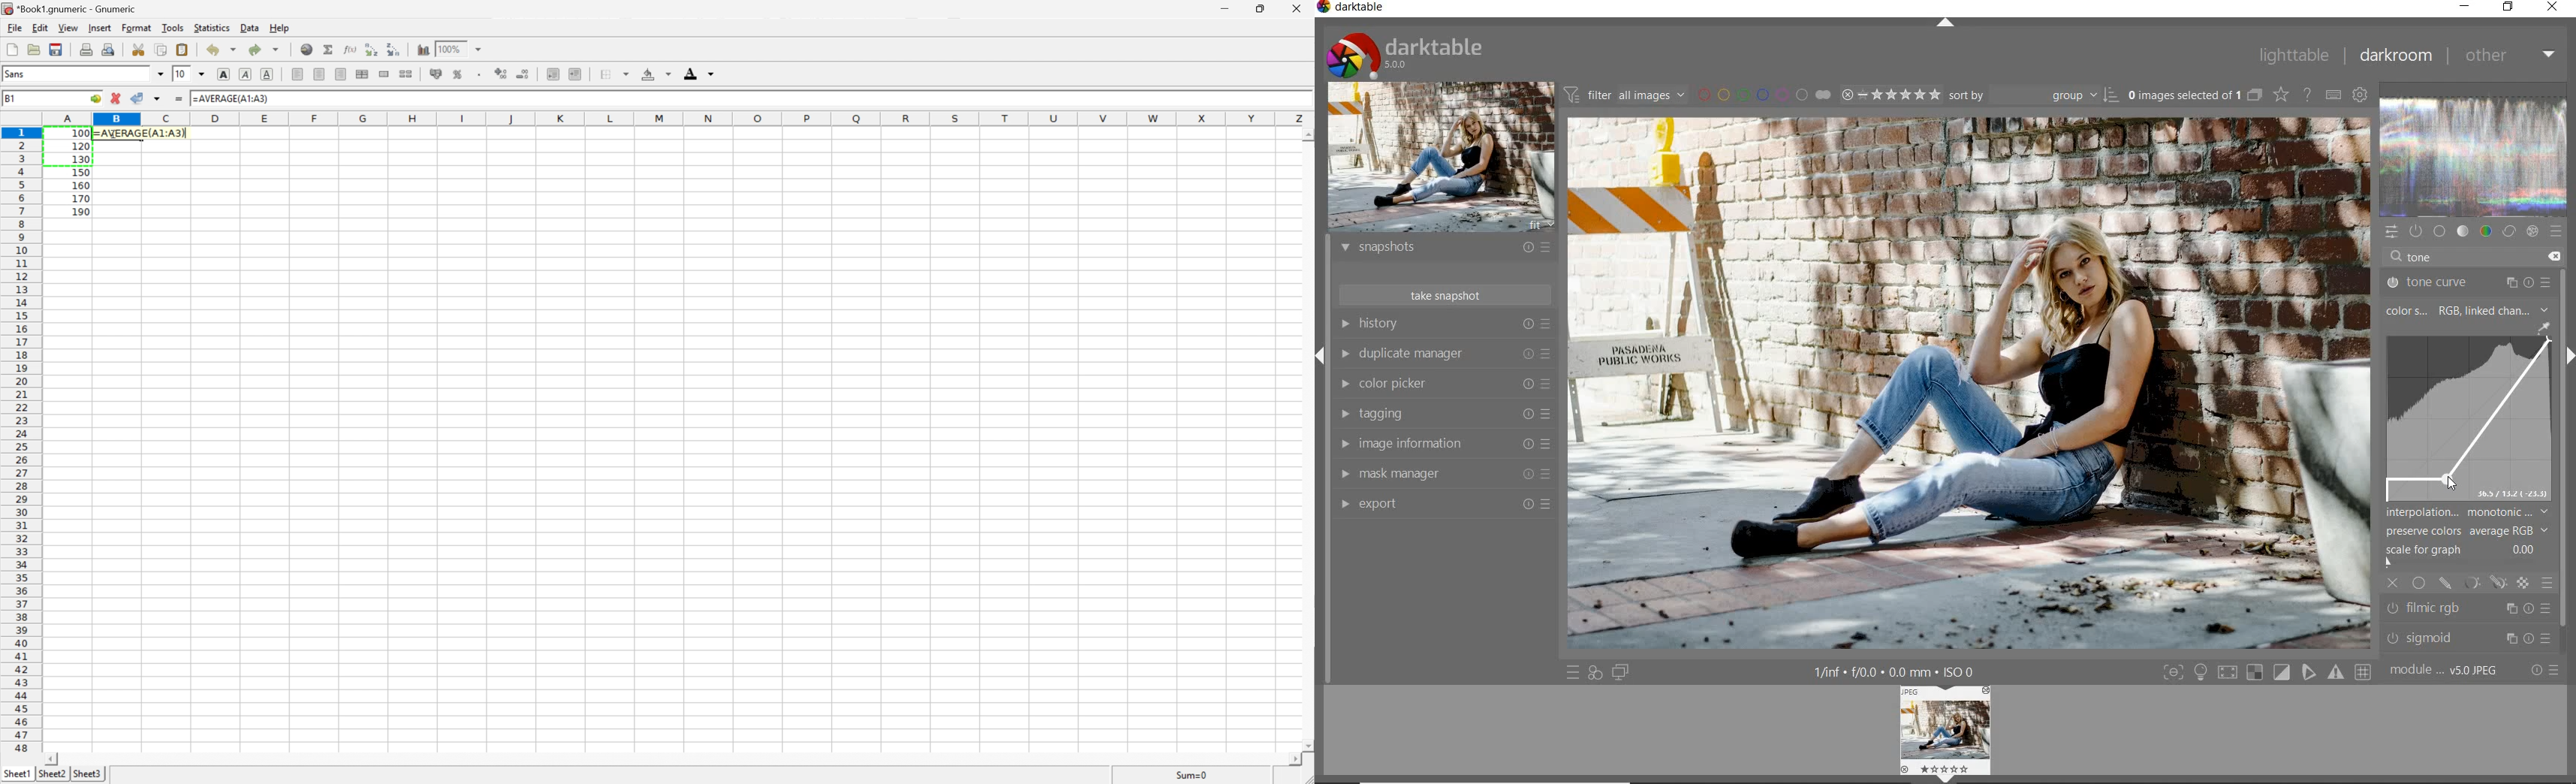 This screenshot has height=784, width=2576. I want to click on 130, so click(80, 158).